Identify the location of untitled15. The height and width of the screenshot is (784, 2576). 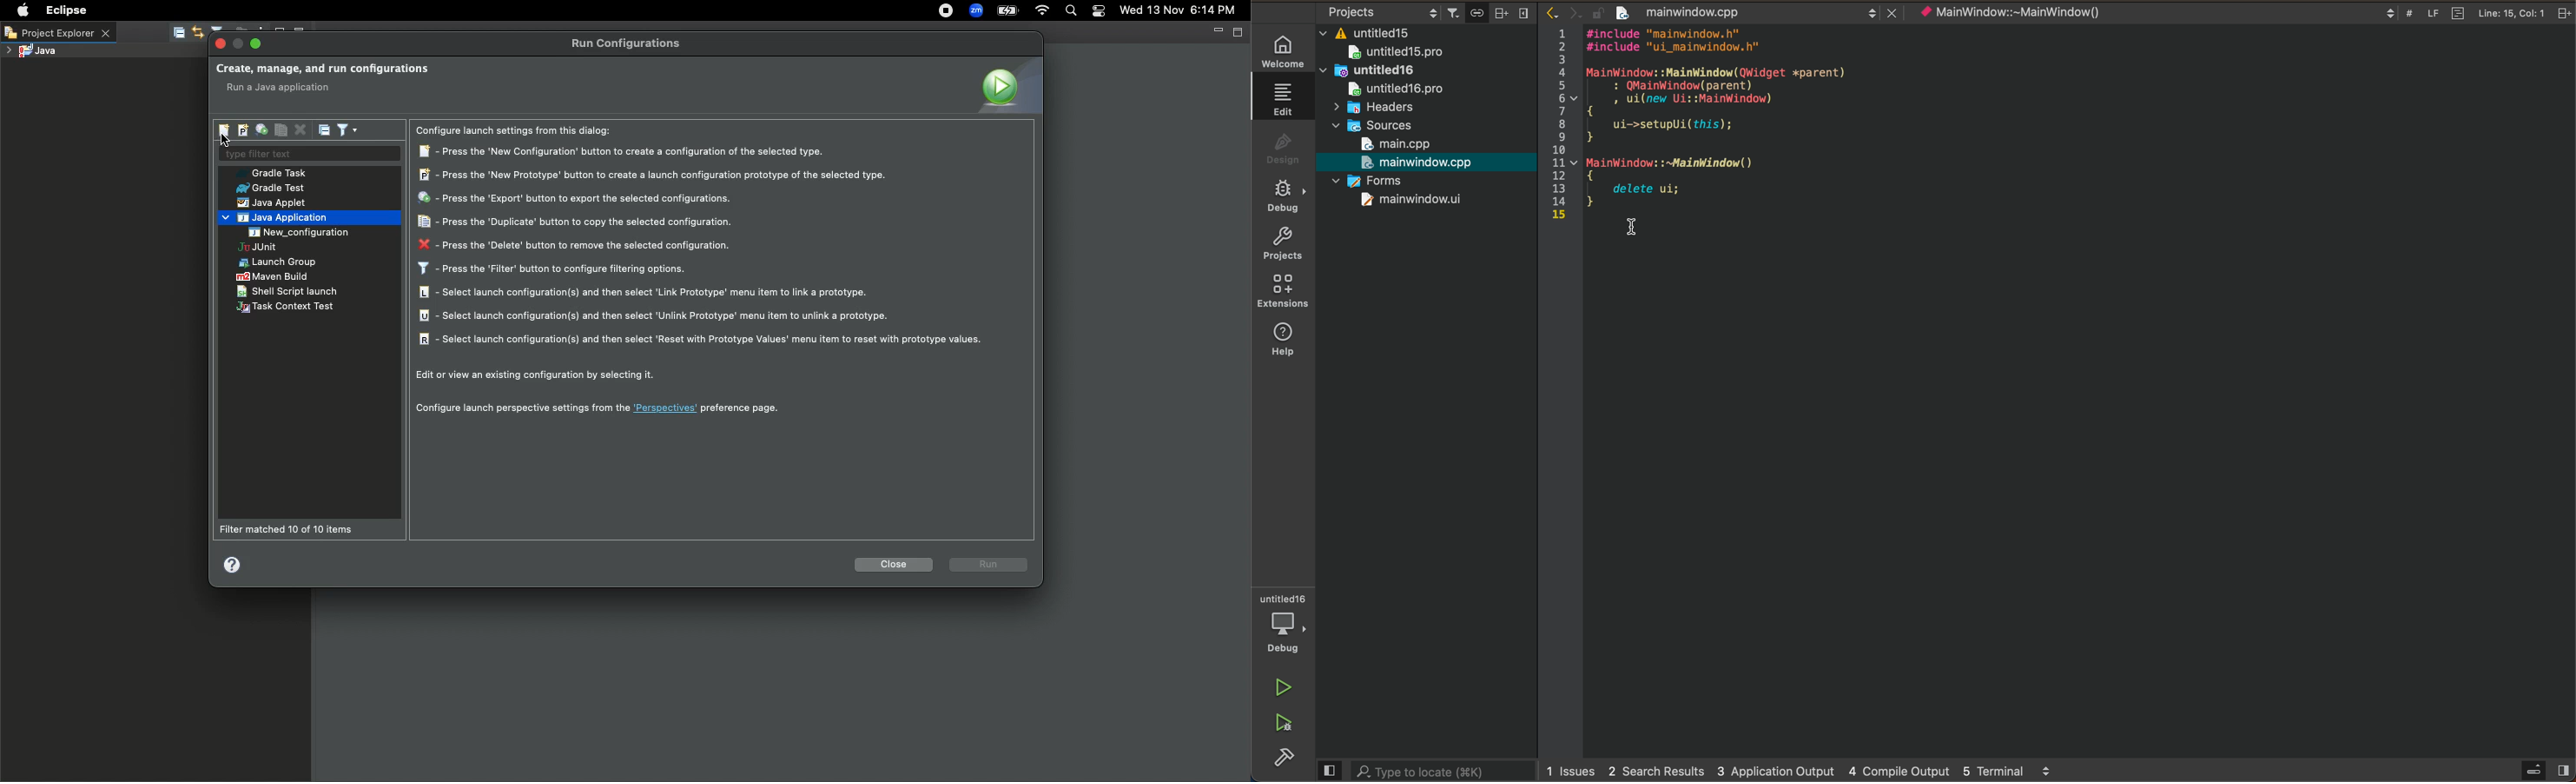
(1377, 30).